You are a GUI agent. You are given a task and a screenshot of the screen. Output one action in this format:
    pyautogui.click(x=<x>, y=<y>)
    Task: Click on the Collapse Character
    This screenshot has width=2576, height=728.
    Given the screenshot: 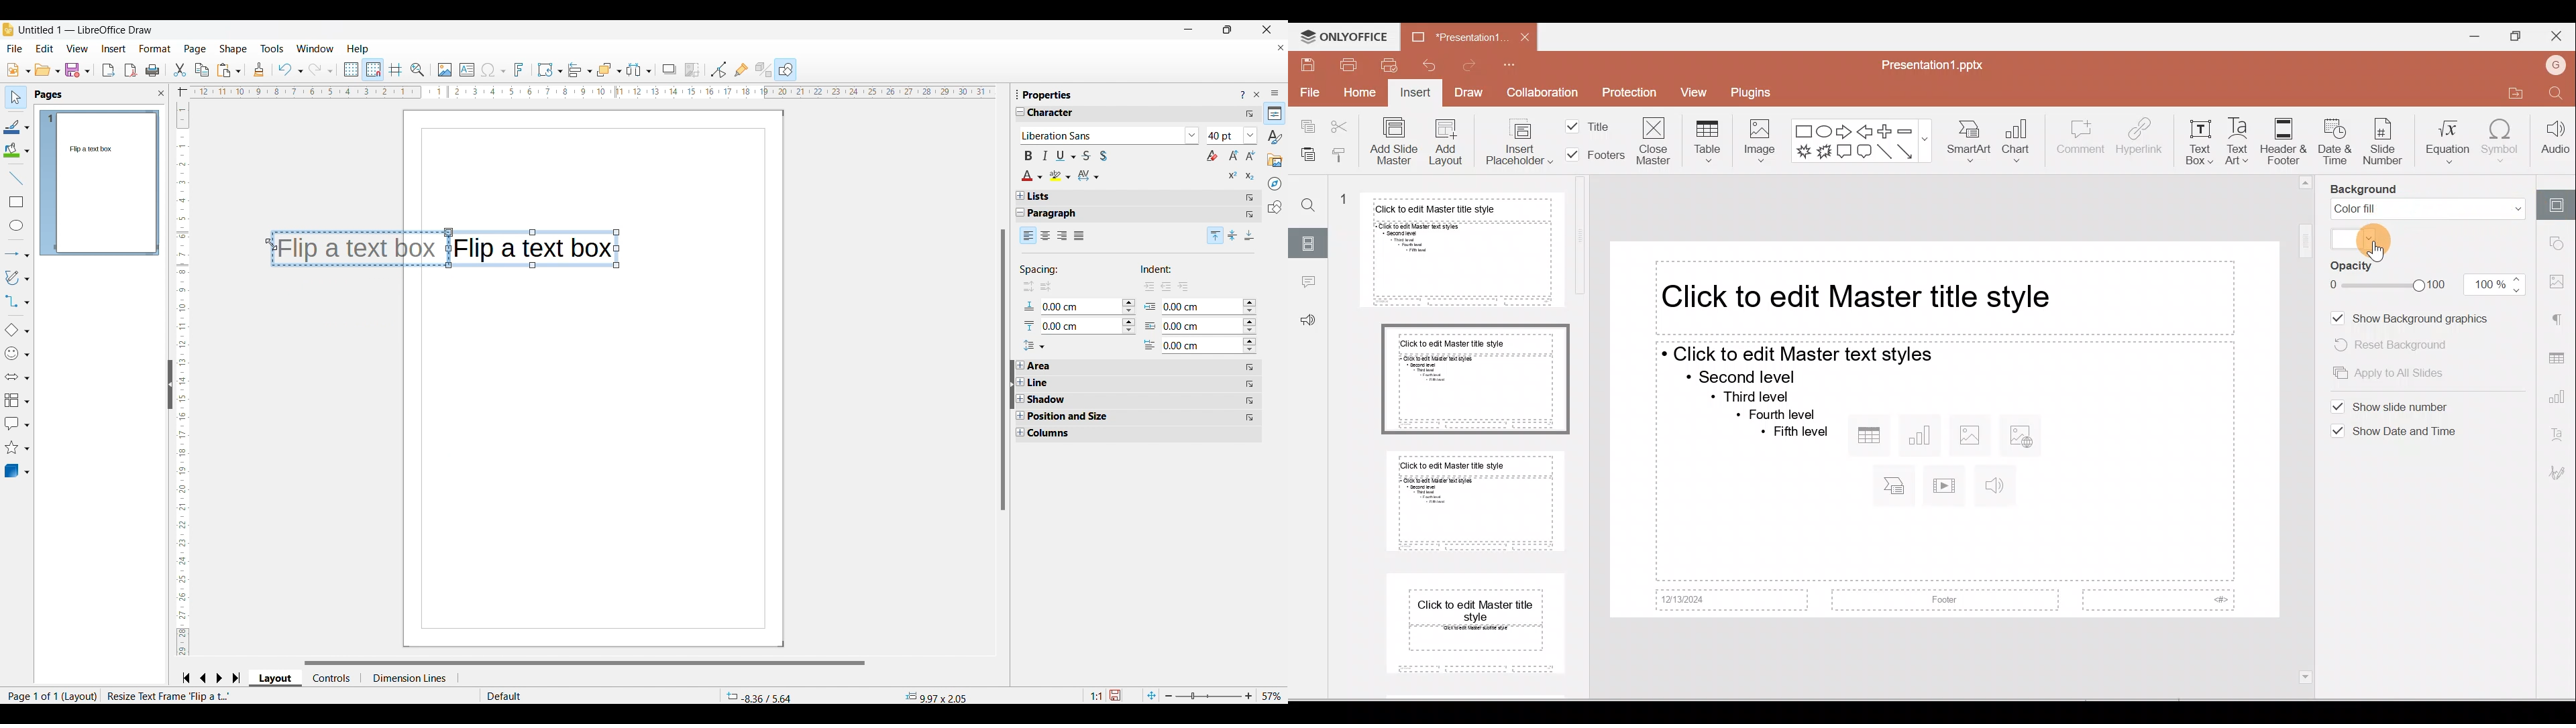 What is the action you would take?
    pyautogui.click(x=1021, y=111)
    